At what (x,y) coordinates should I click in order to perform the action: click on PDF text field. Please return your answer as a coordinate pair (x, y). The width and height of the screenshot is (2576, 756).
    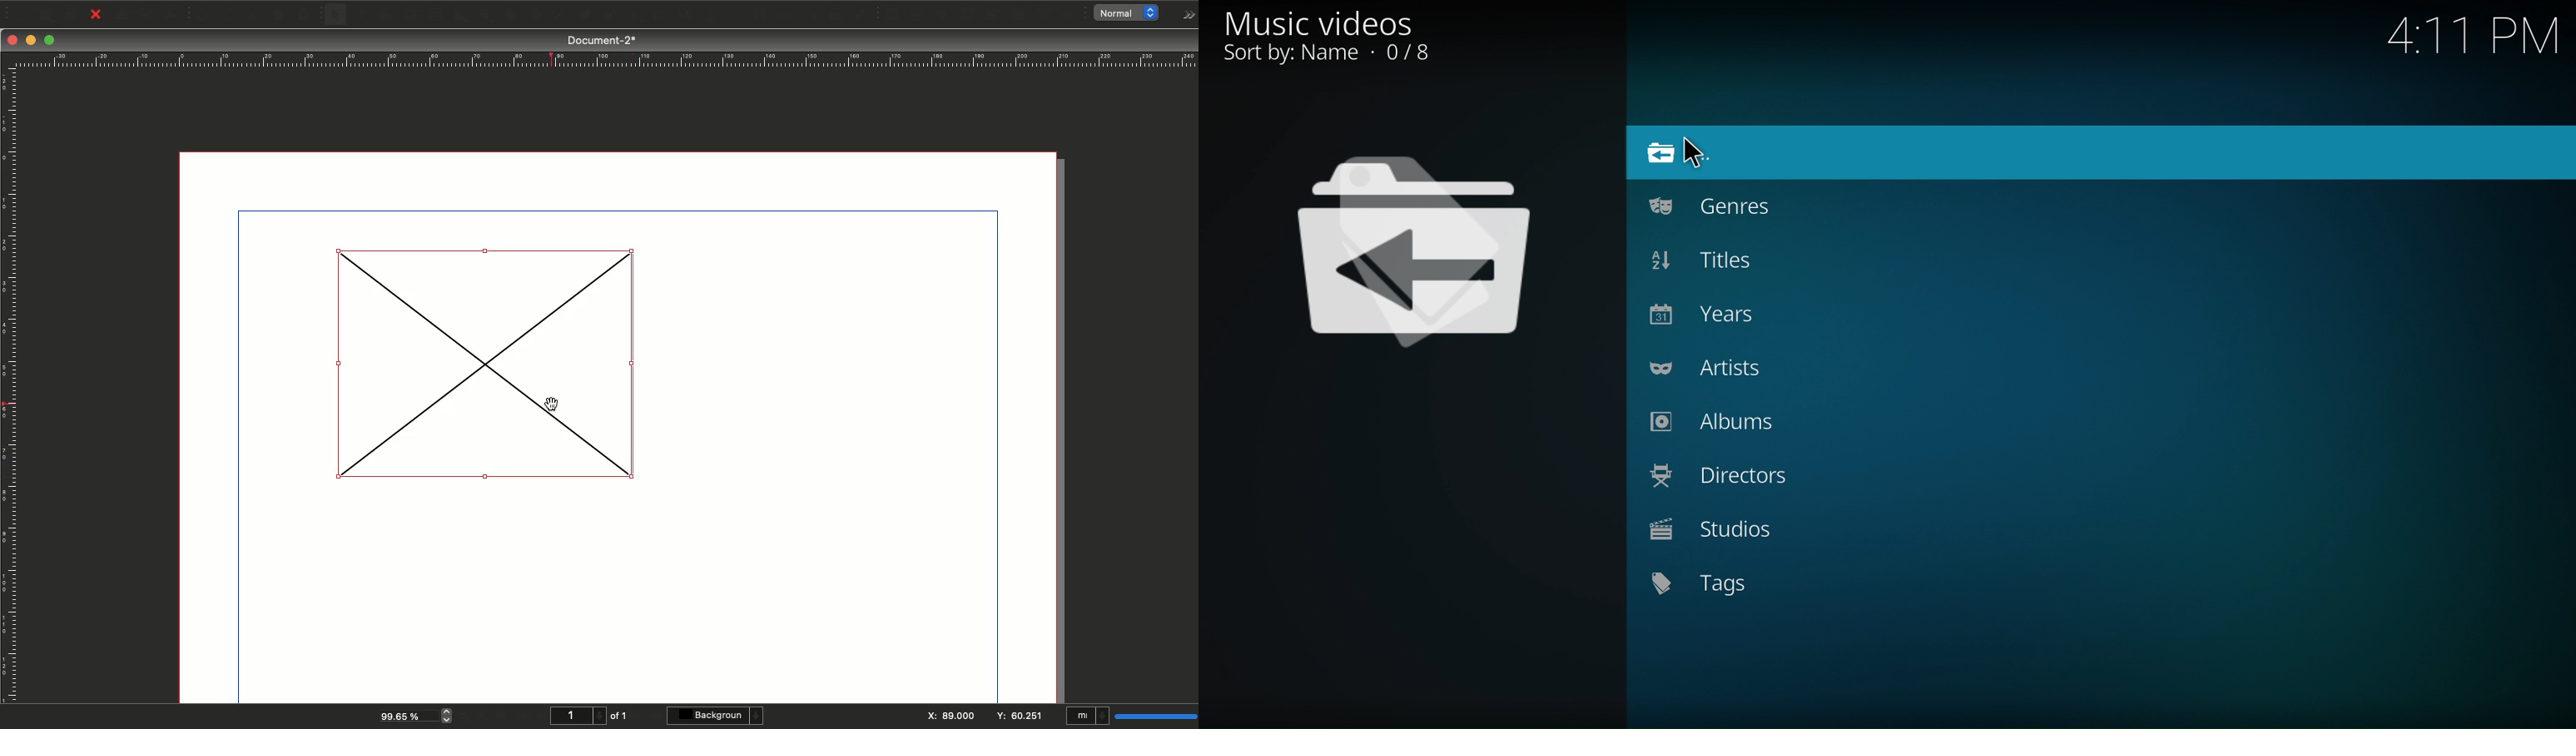
    Looking at the image, I should click on (966, 15).